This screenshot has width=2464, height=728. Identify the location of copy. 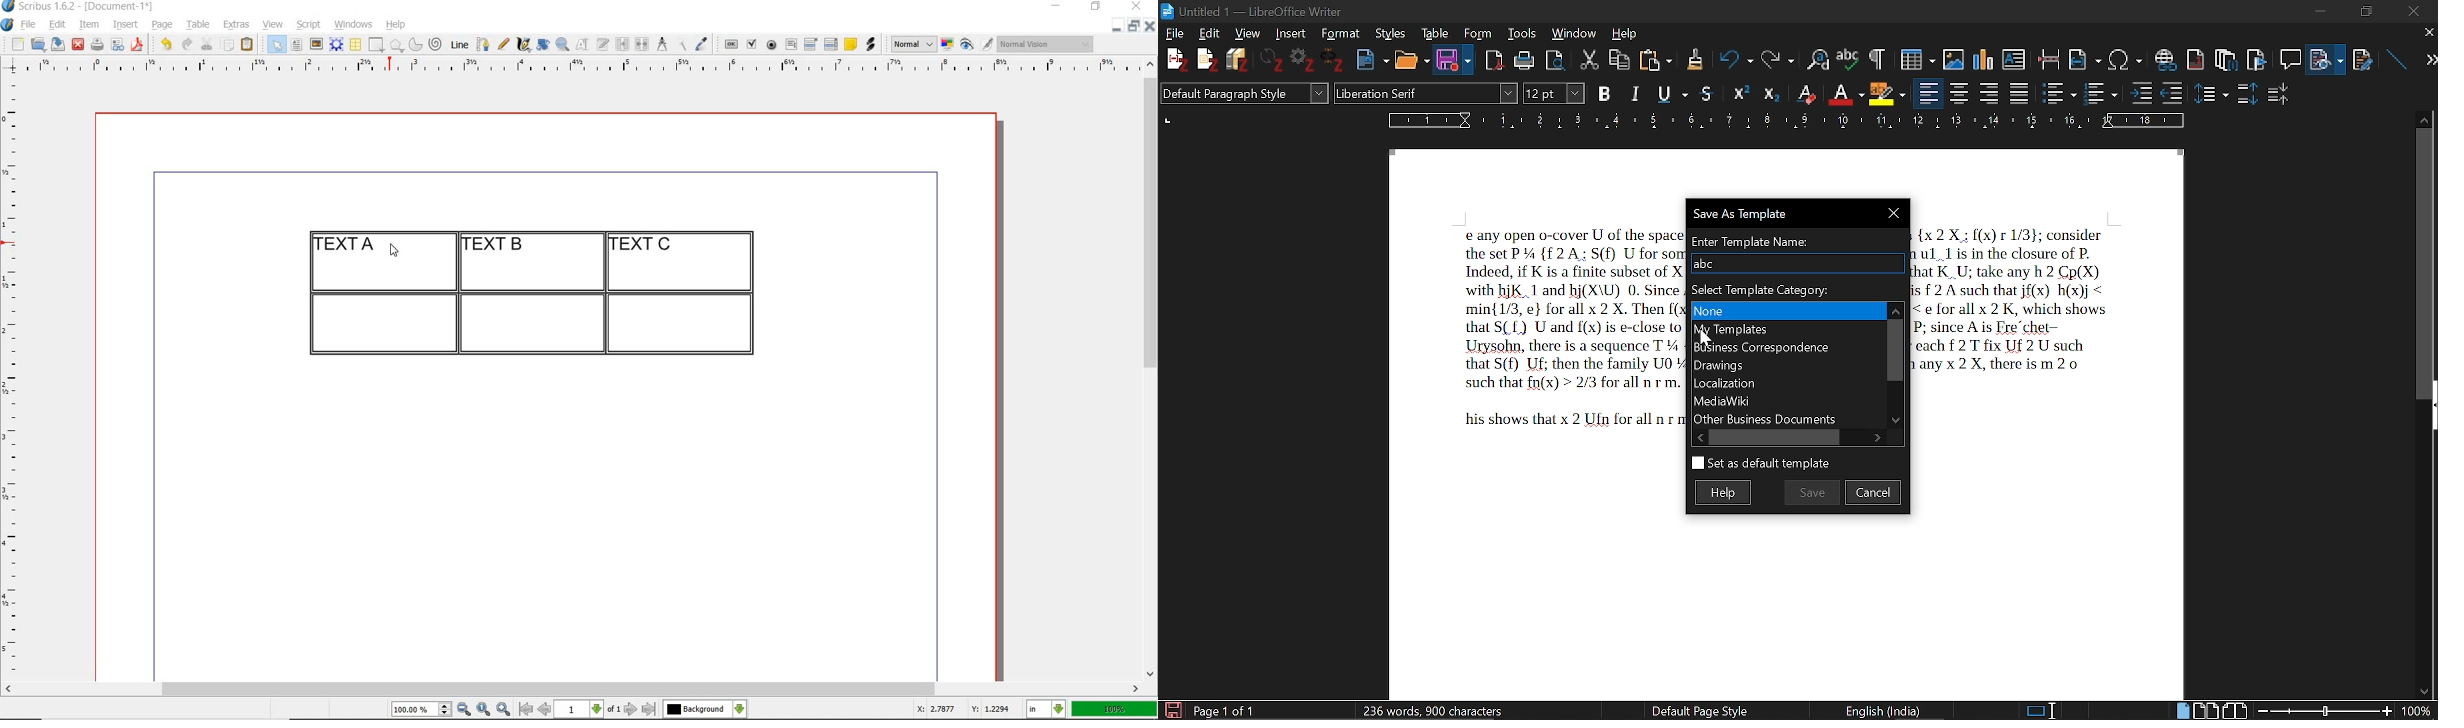
(228, 46).